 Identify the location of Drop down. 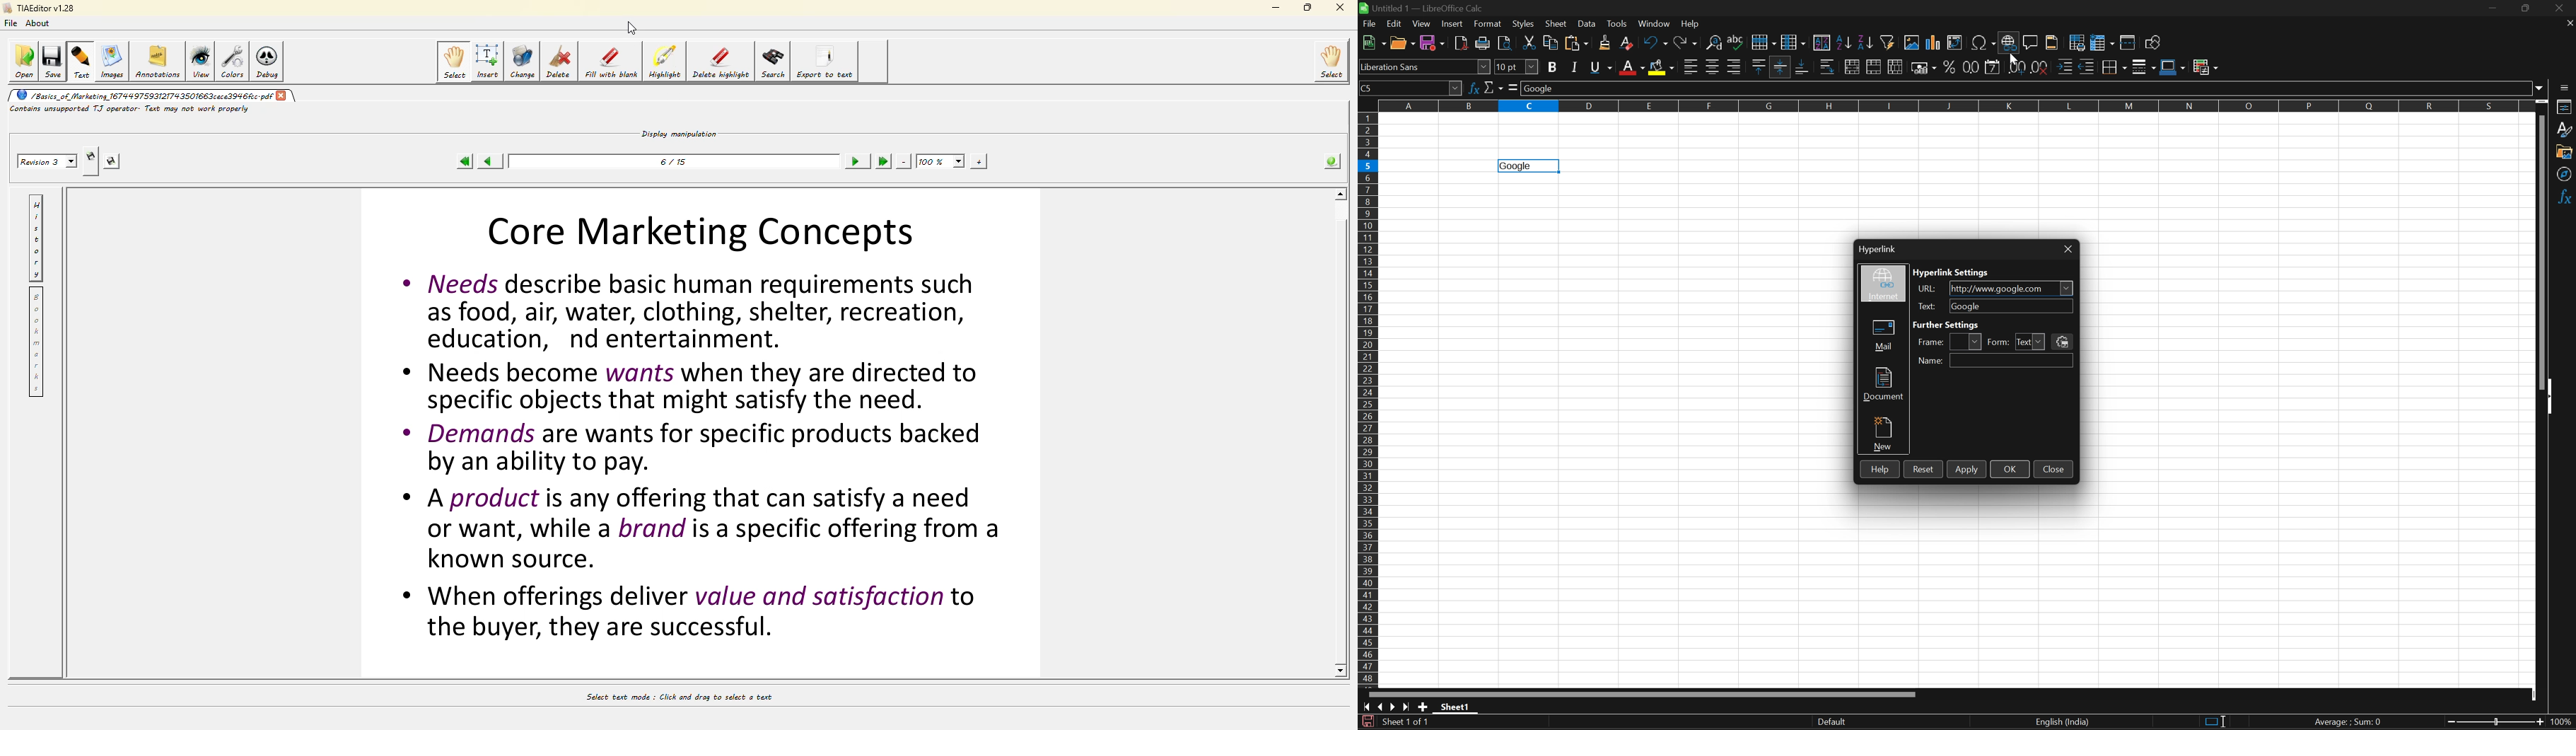
(2066, 288).